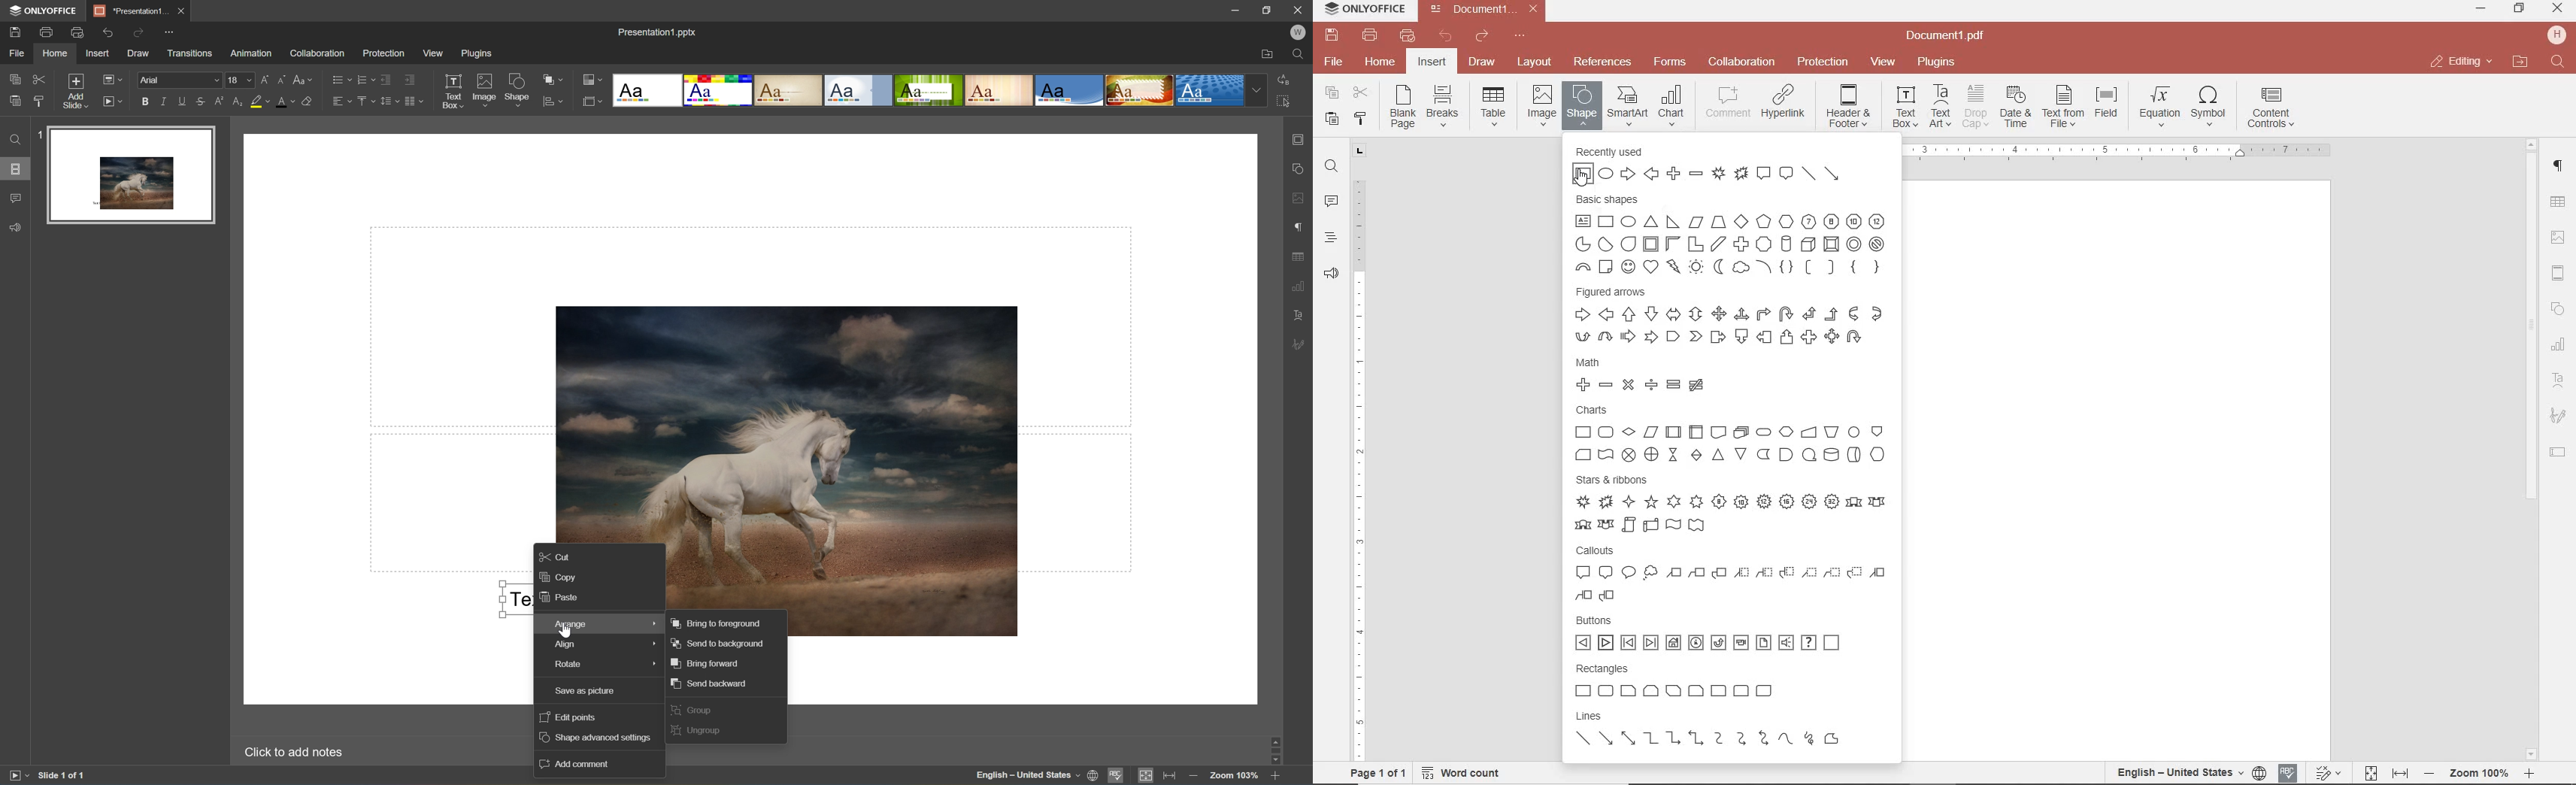  What do you see at coordinates (123, 174) in the screenshot?
I see `Slide 1` at bounding box center [123, 174].